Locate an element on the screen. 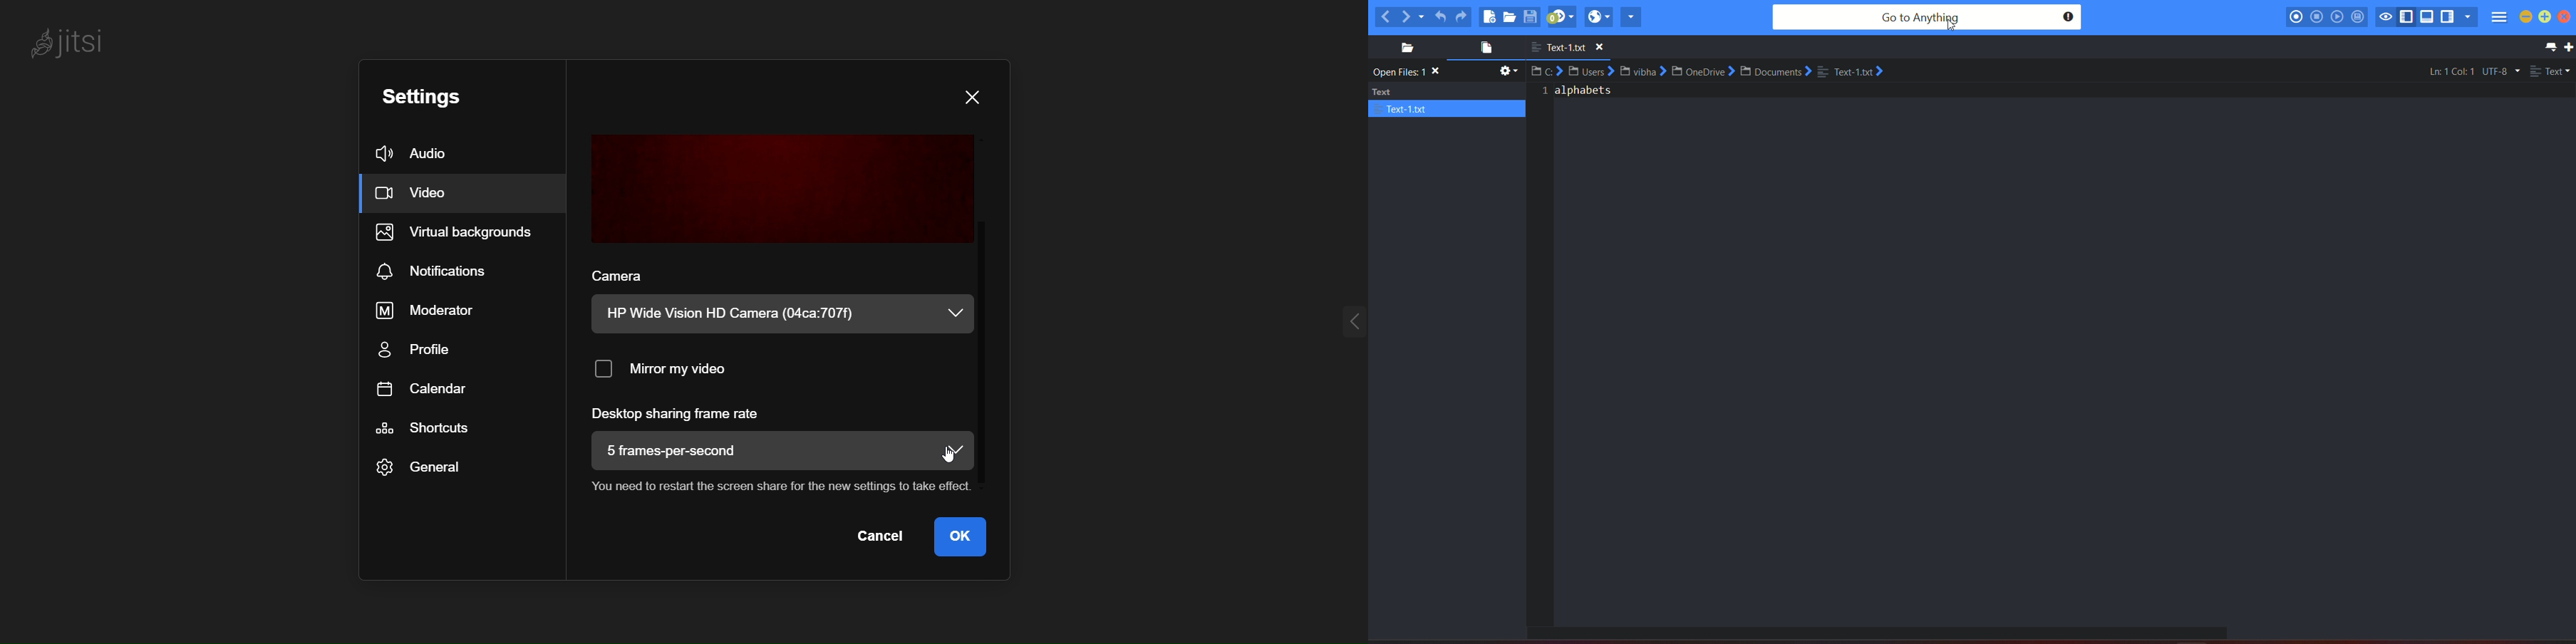  dropdown is located at coordinates (954, 450).